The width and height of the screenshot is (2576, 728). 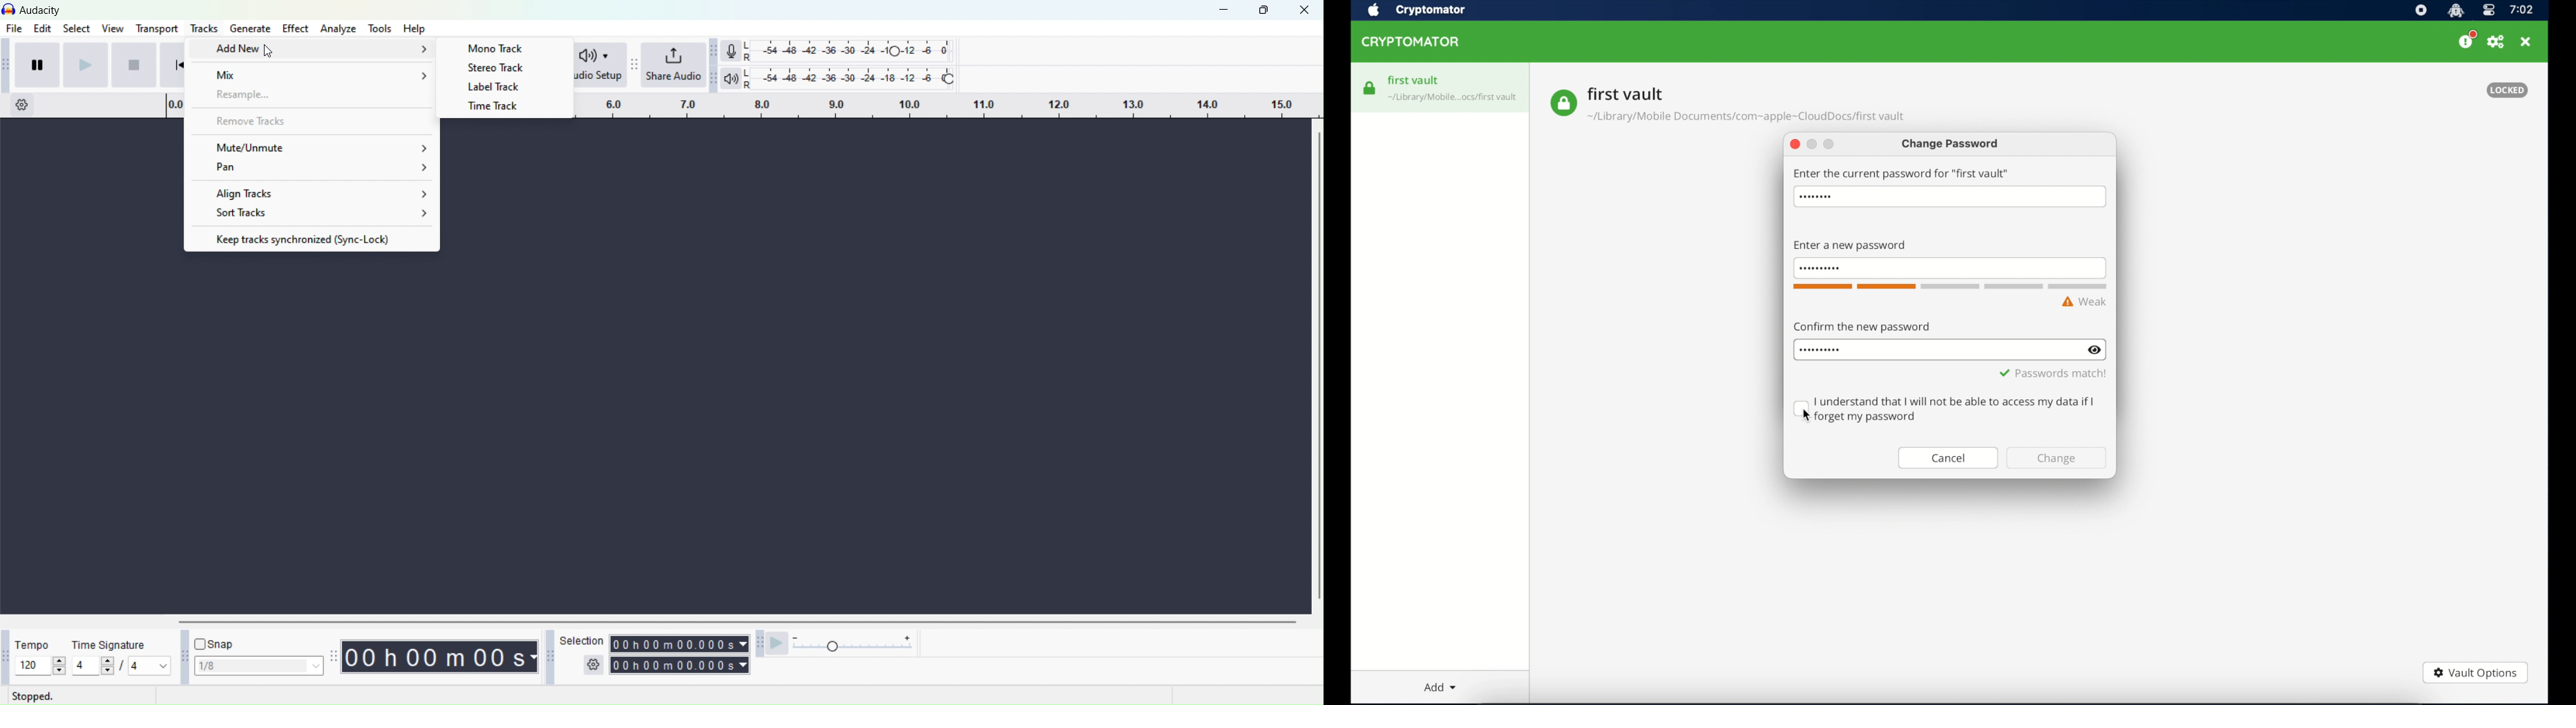 I want to click on Close, so click(x=1307, y=10).